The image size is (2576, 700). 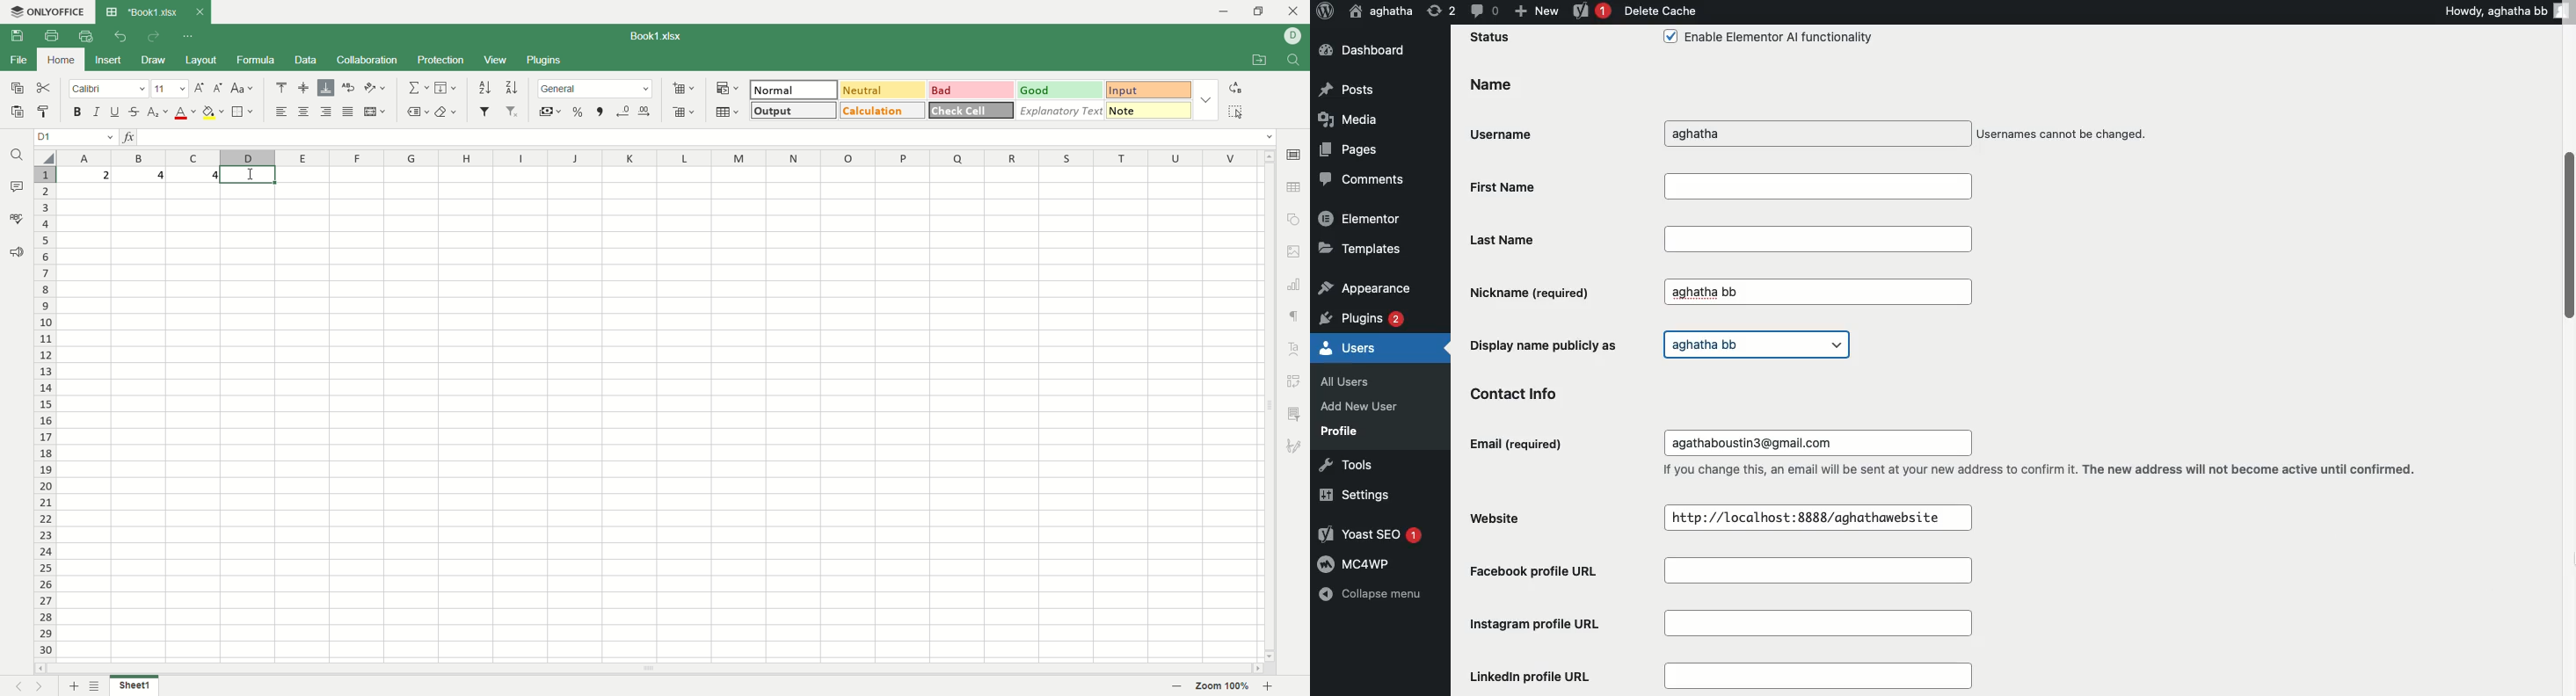 What do you see at coordinates (248, 176) in the screenshot?
I see `cursor` at bounding box center [248, 176].